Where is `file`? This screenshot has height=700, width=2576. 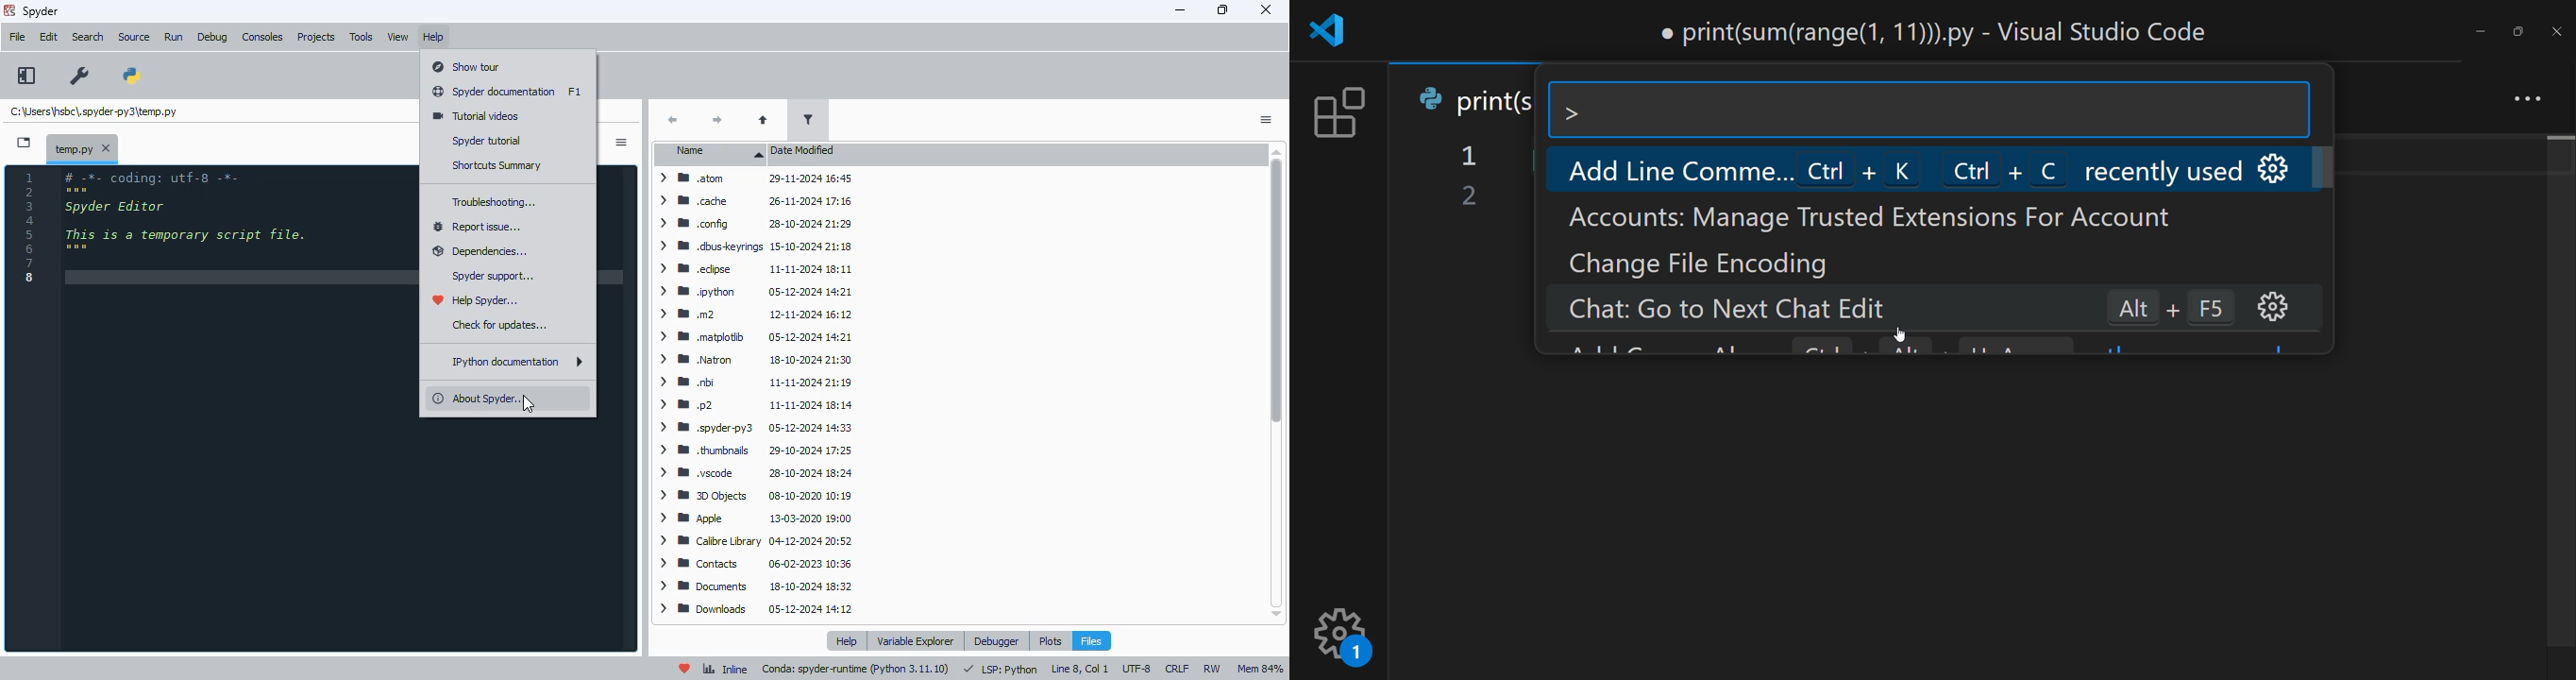
file is located at coordinates (17, 38).